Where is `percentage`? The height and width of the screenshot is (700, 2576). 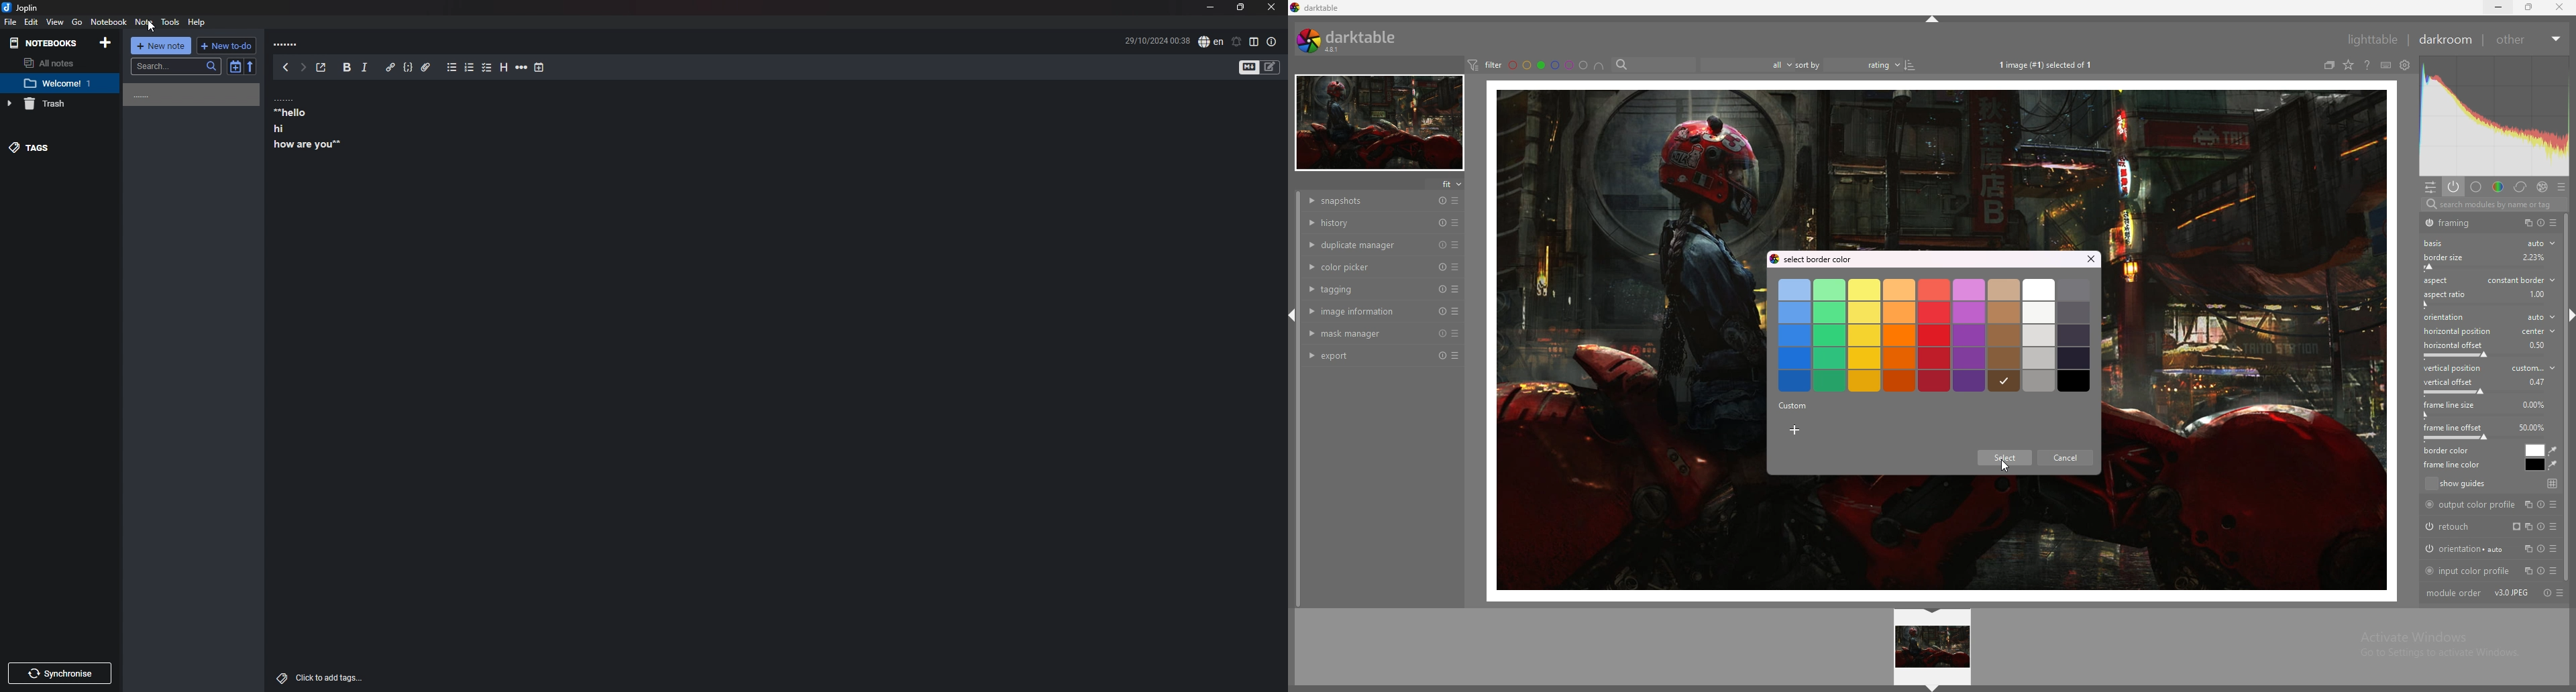
percentage is located at coordinates (2537, 381).